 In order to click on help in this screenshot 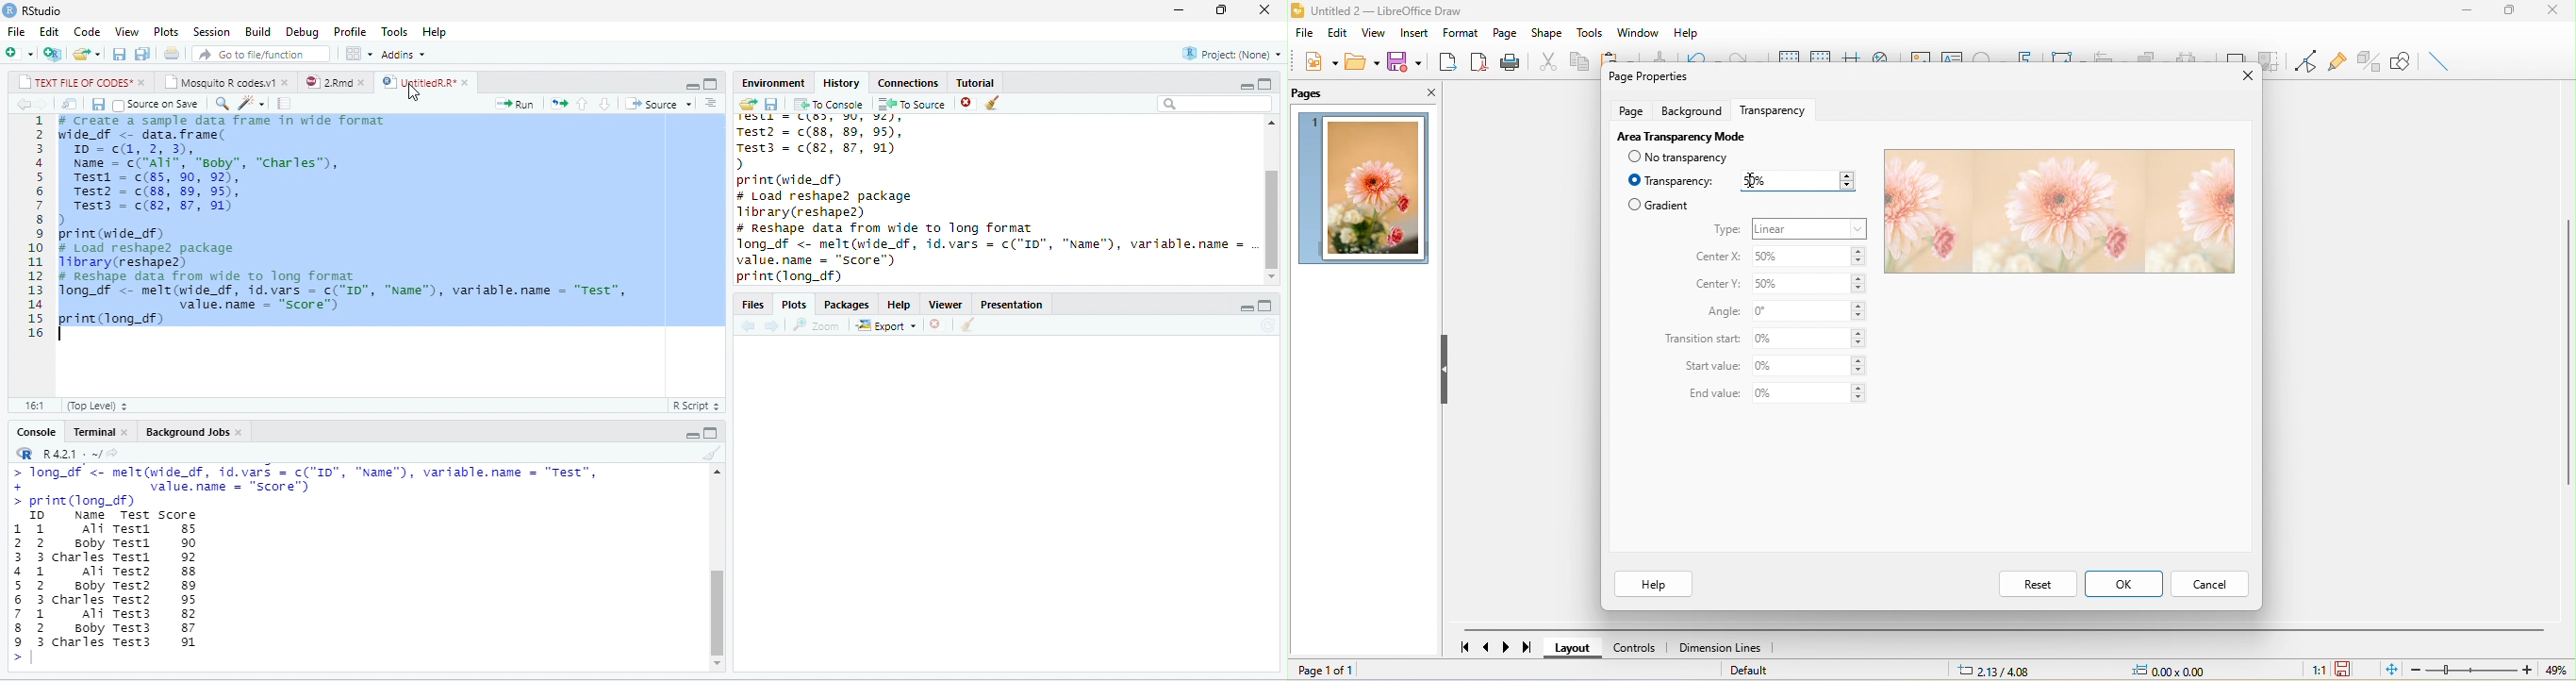, I will do `click(1689, 29)`.